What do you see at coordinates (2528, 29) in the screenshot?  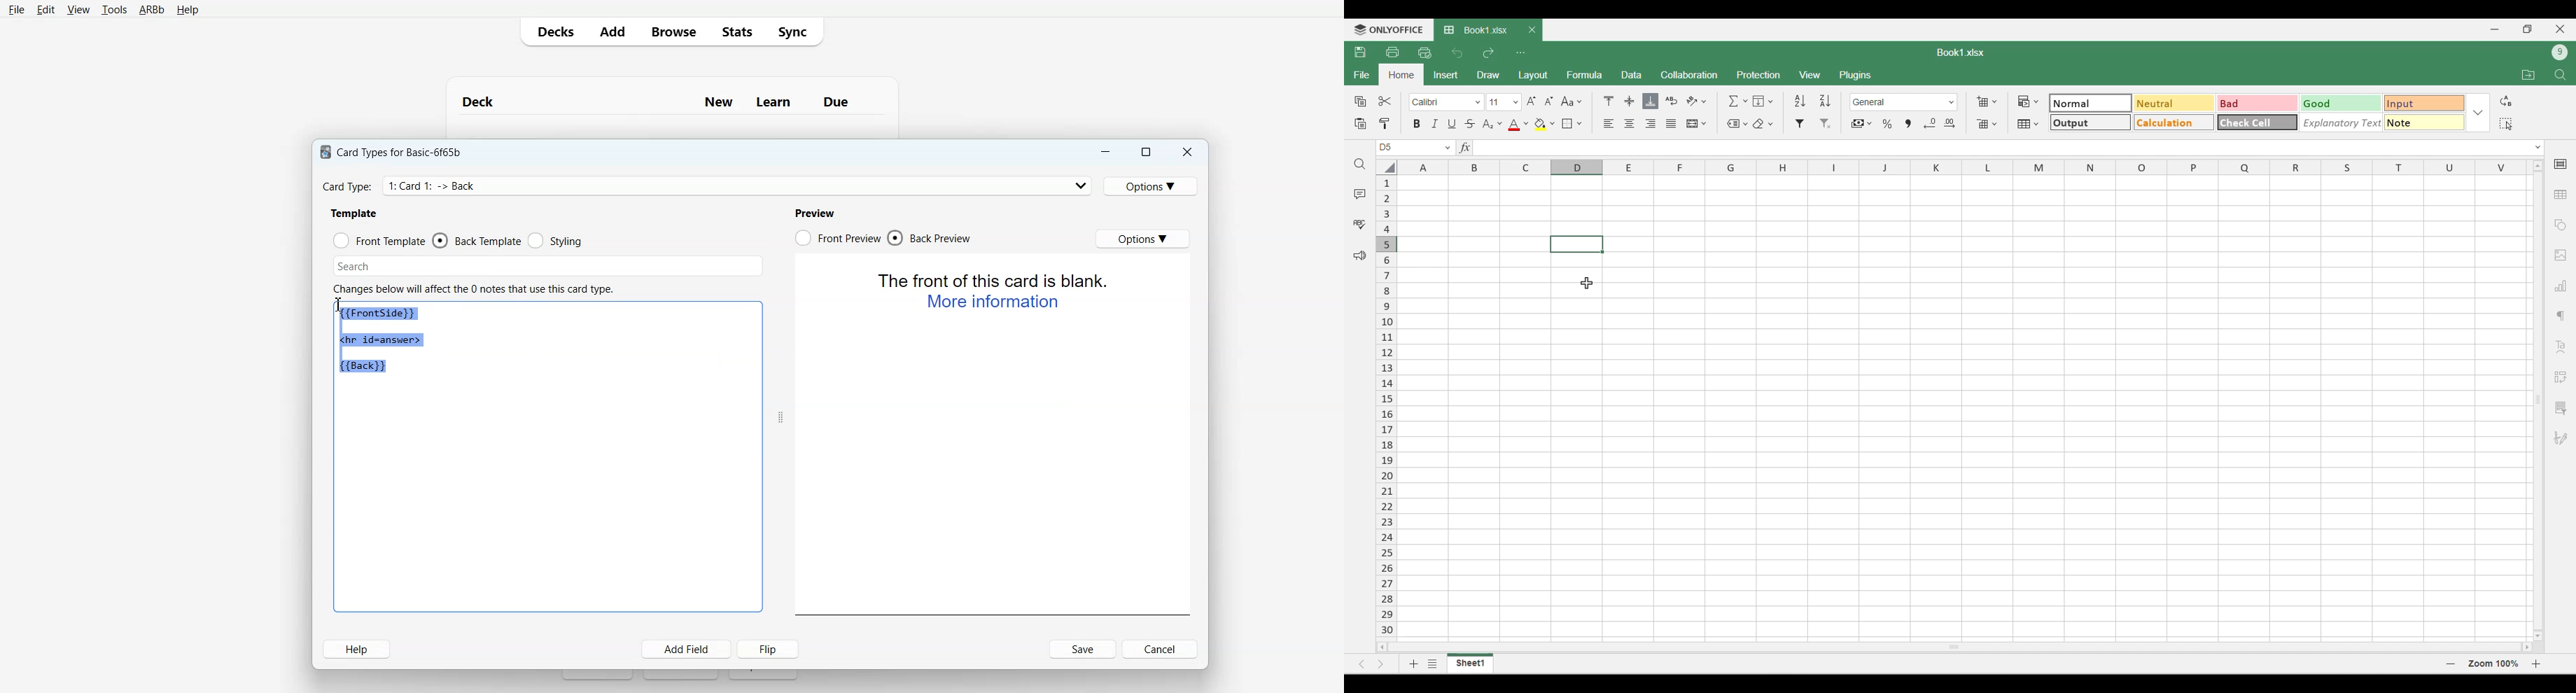 I see `Show in smaller tab` at bounding box center [2528, 29].